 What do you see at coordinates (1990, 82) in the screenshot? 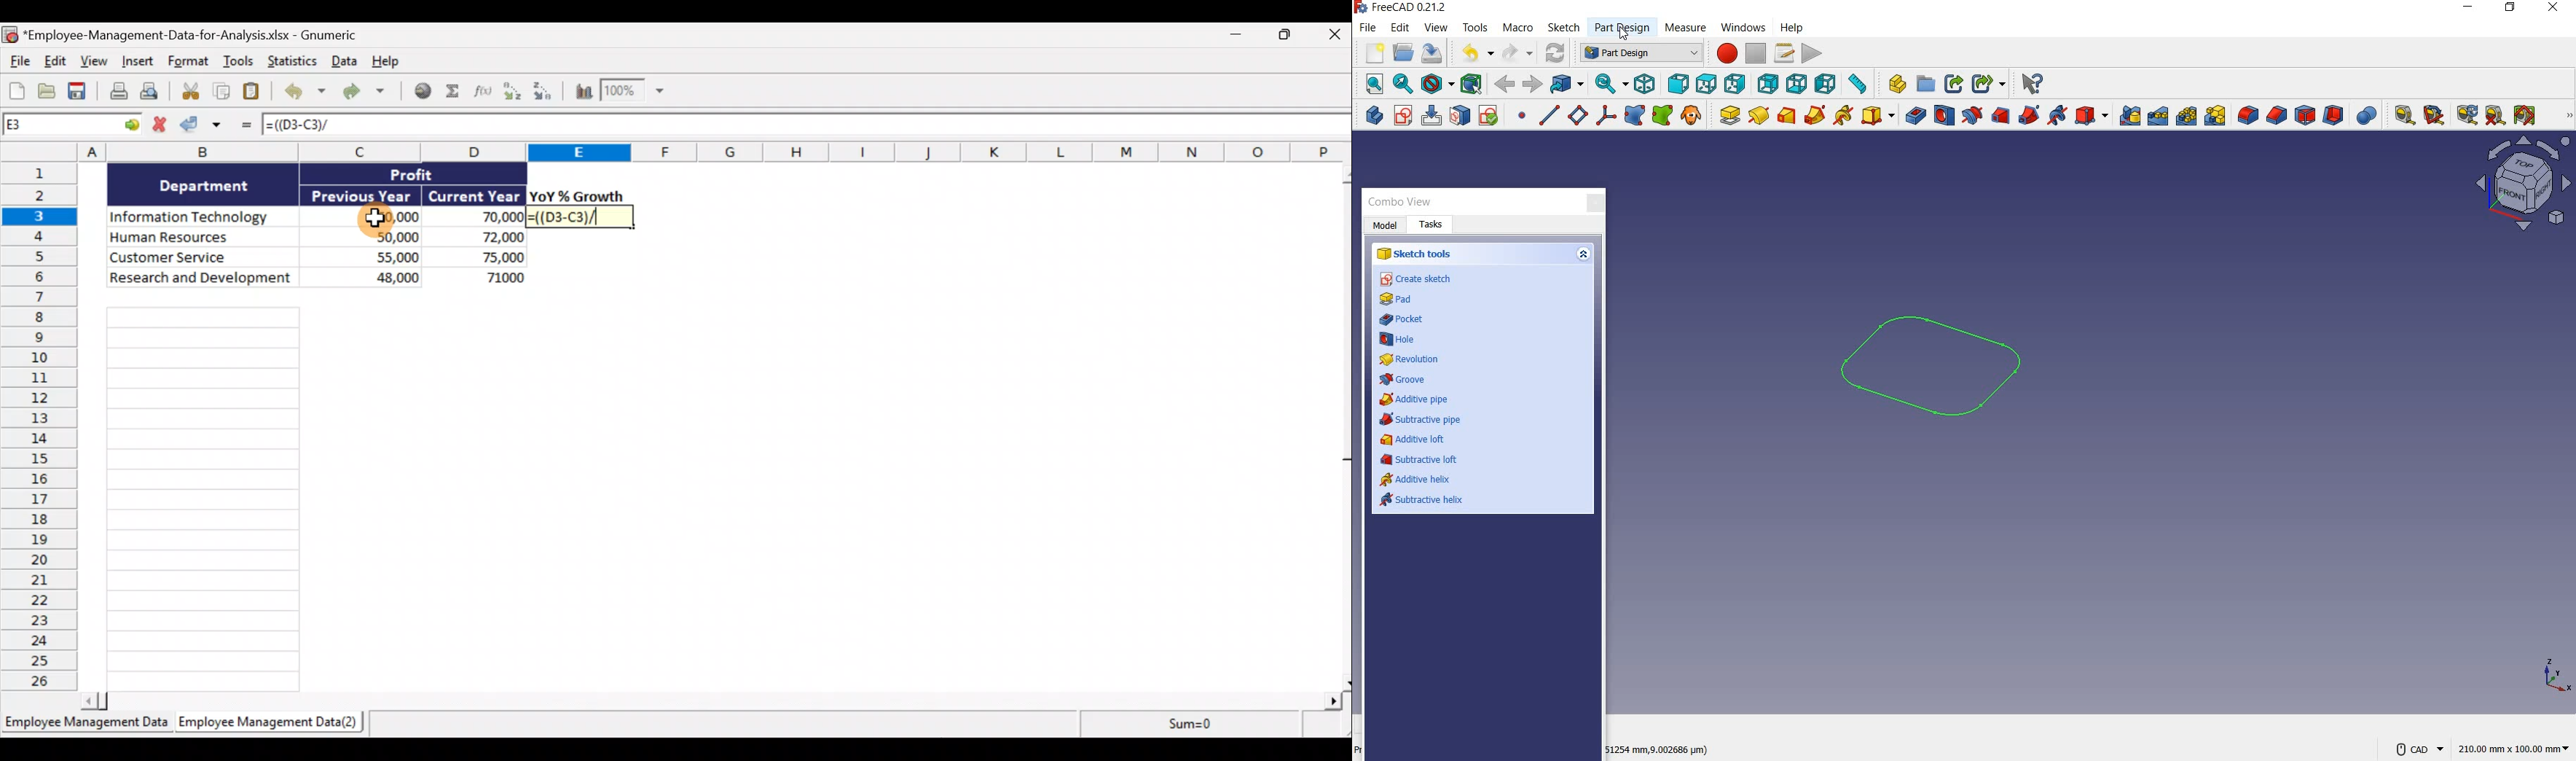
I see `Share options` at bounding box center [1990, 82].